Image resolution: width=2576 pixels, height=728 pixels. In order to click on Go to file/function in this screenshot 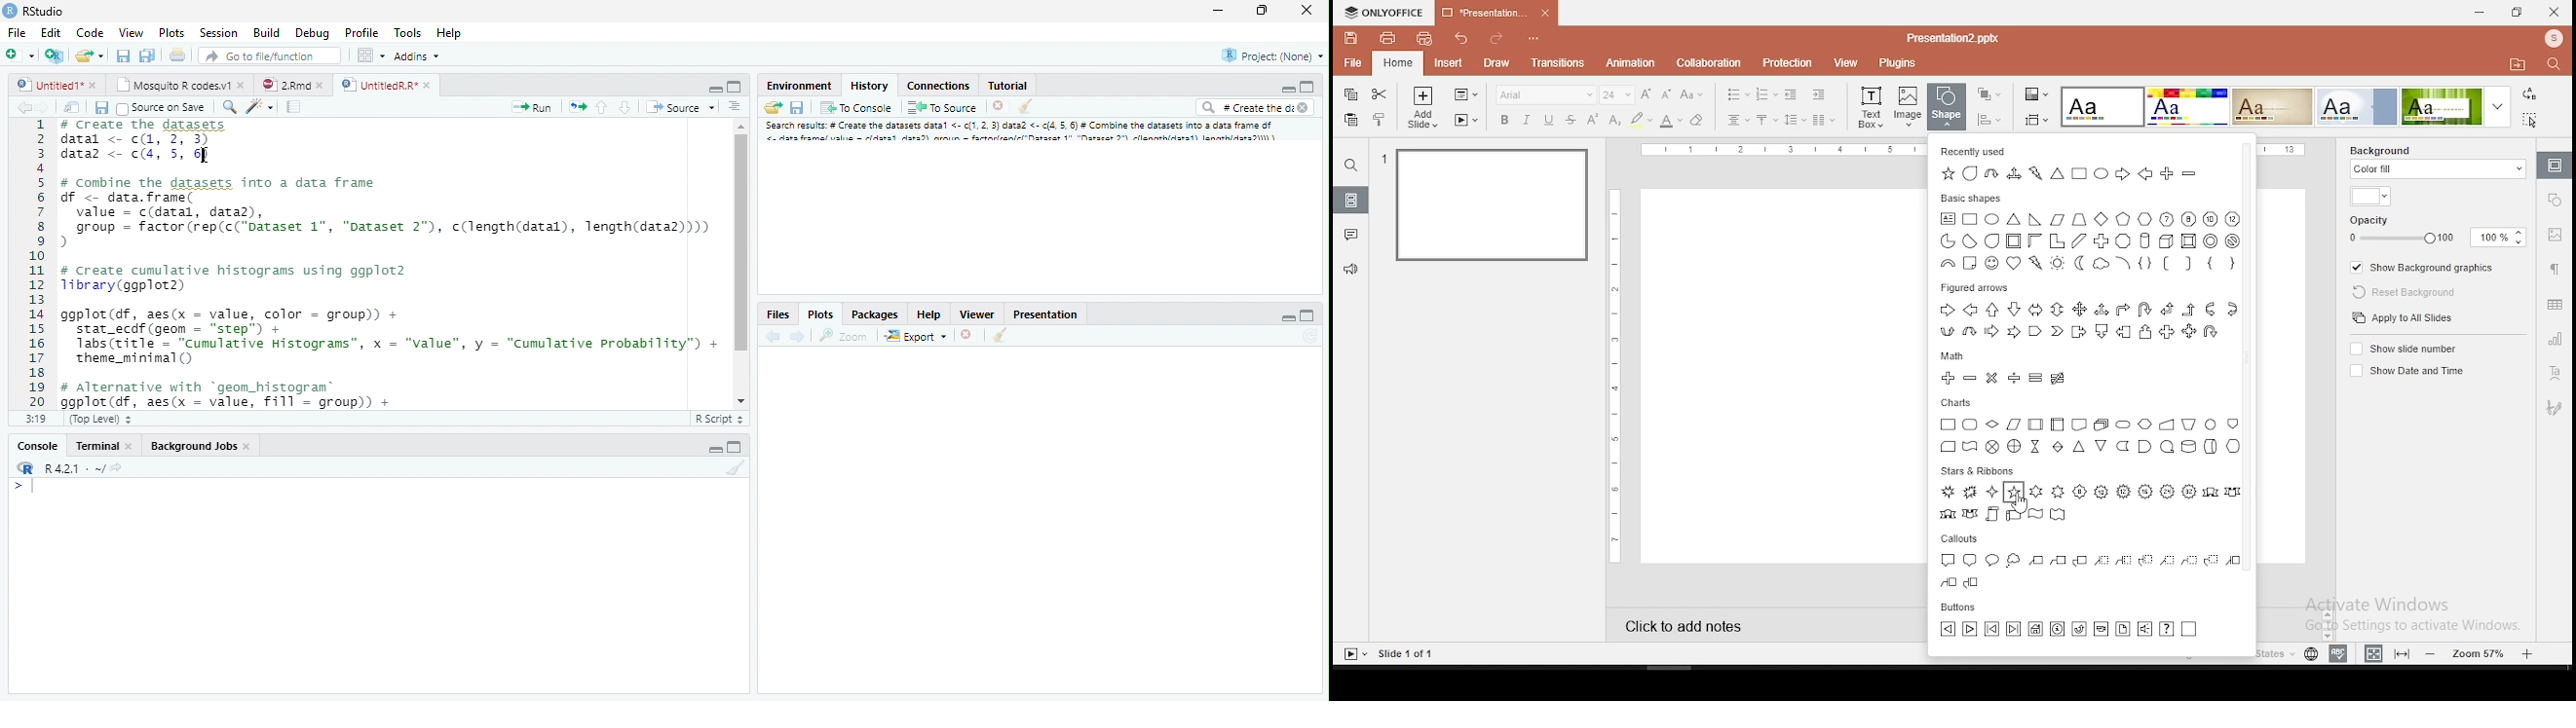, I will do `click(268, 56)`.